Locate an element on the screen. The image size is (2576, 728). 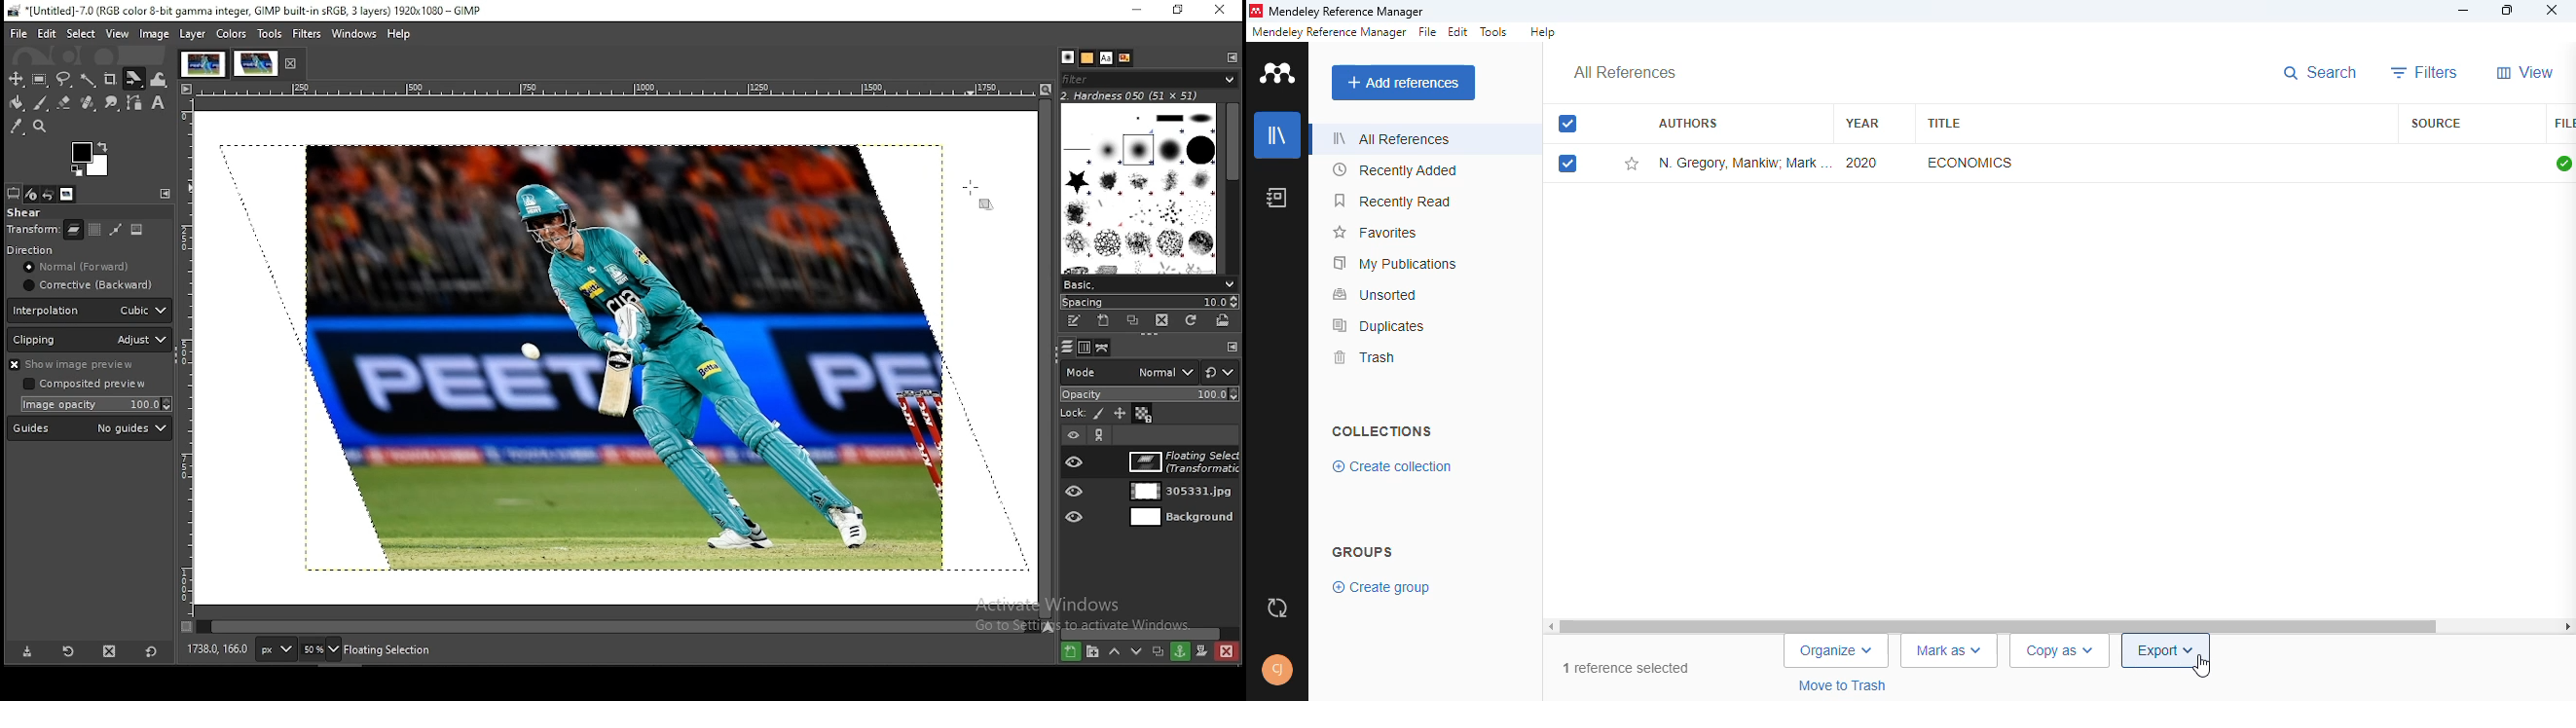
path is located at coordinates (114, 230).